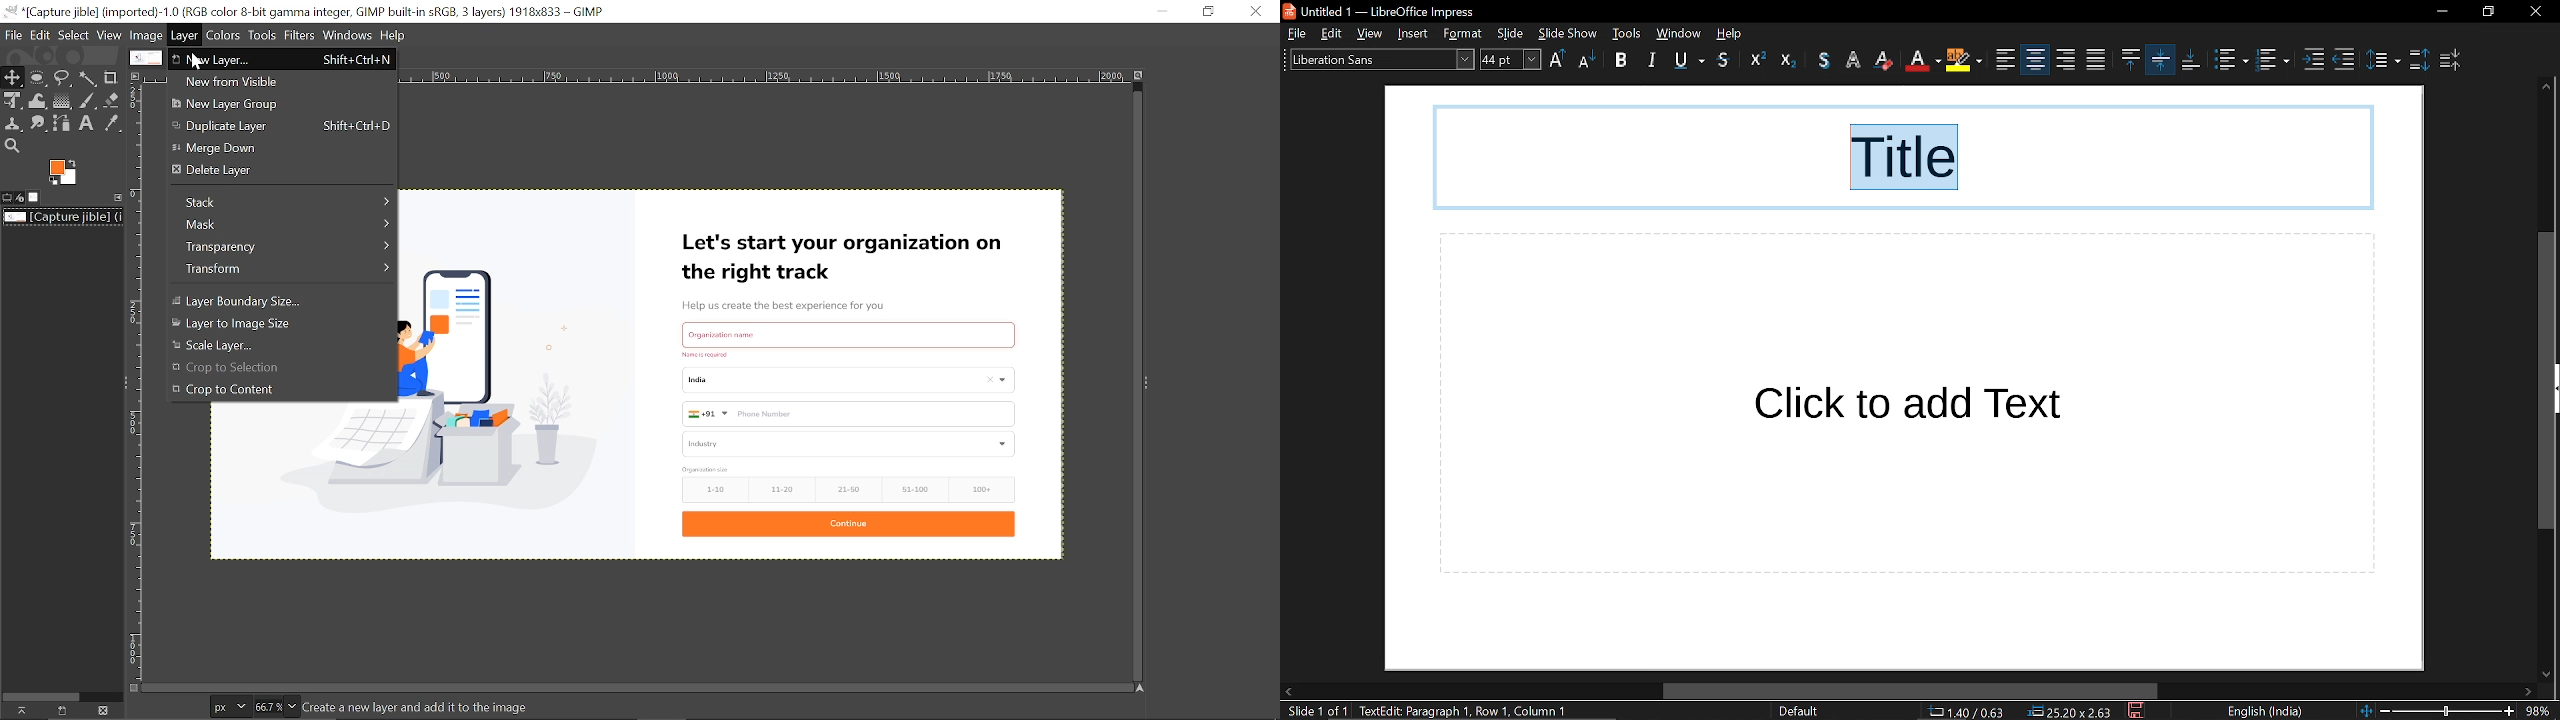 This screenshot has height=728, width=2576. What do you see at coordinates (2527, 692) in the screenshot?
I see `move right` at bounding box center [2527, 692].